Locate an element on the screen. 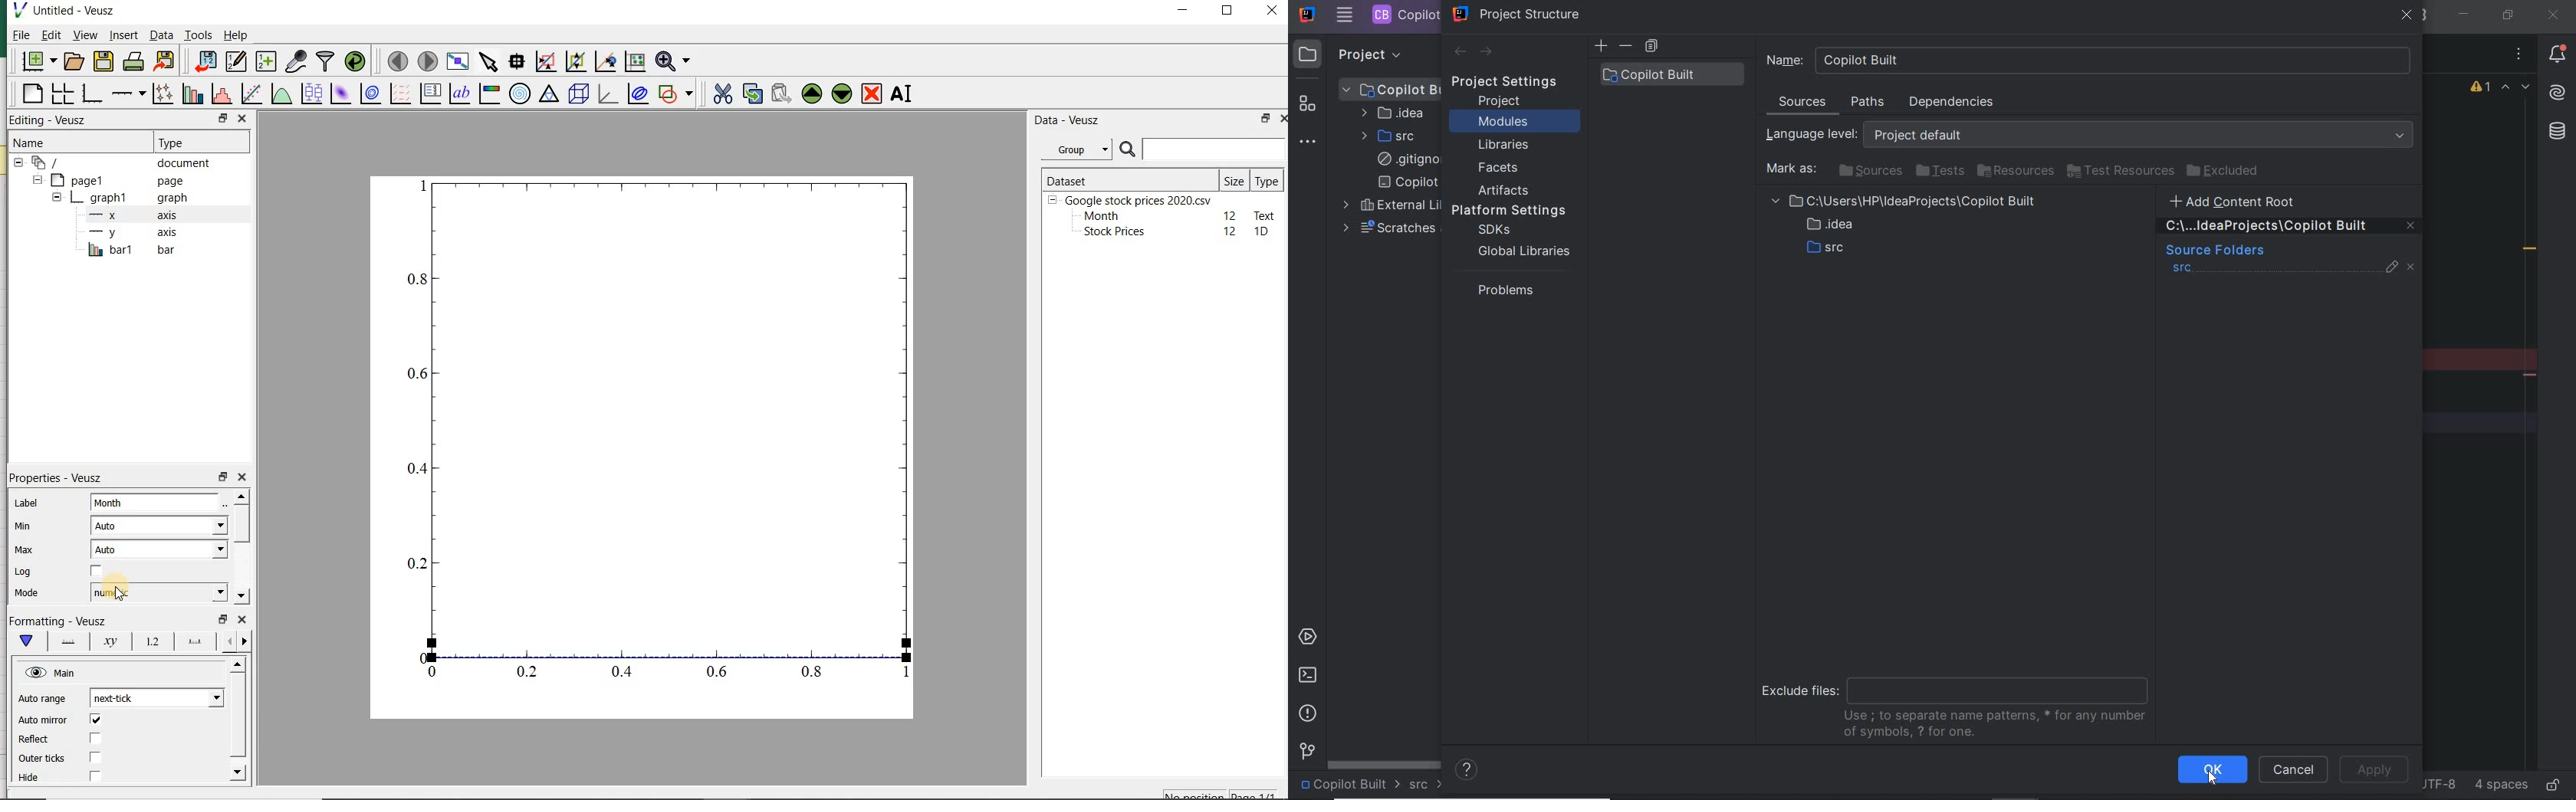  move the selected widget up is located at coordinates (812, 93).